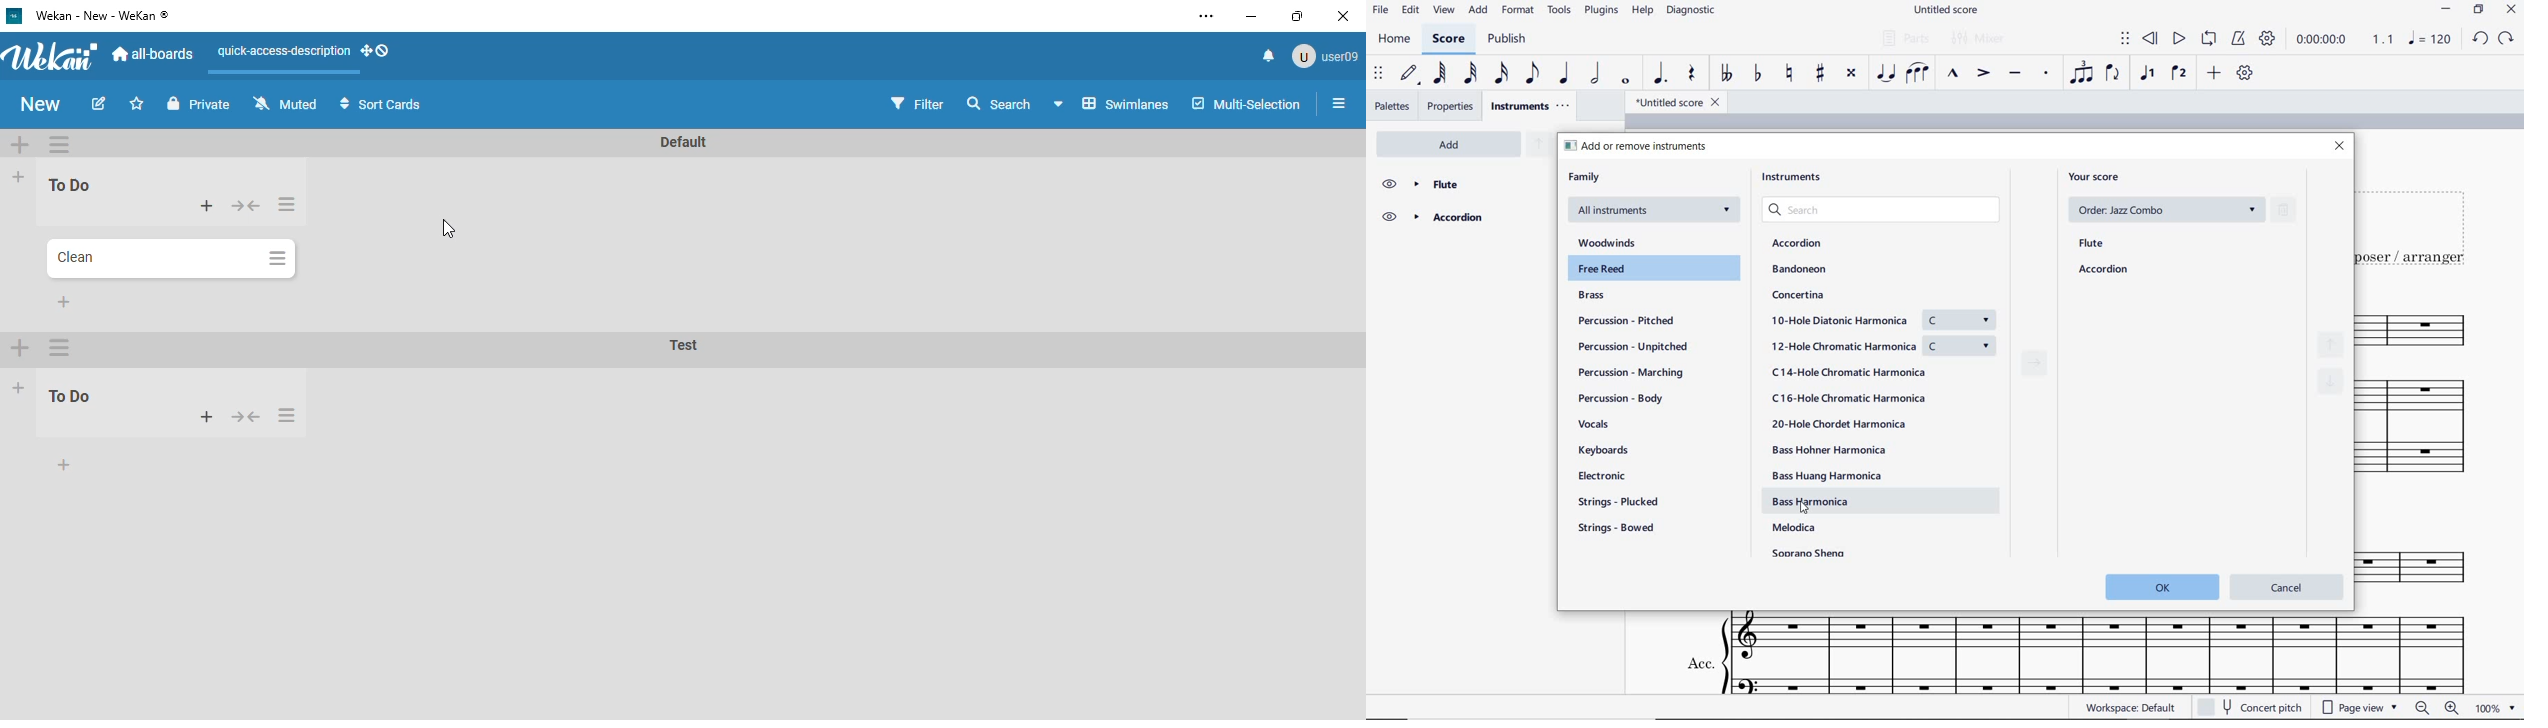  I want to click on play, so click(2179, 41).